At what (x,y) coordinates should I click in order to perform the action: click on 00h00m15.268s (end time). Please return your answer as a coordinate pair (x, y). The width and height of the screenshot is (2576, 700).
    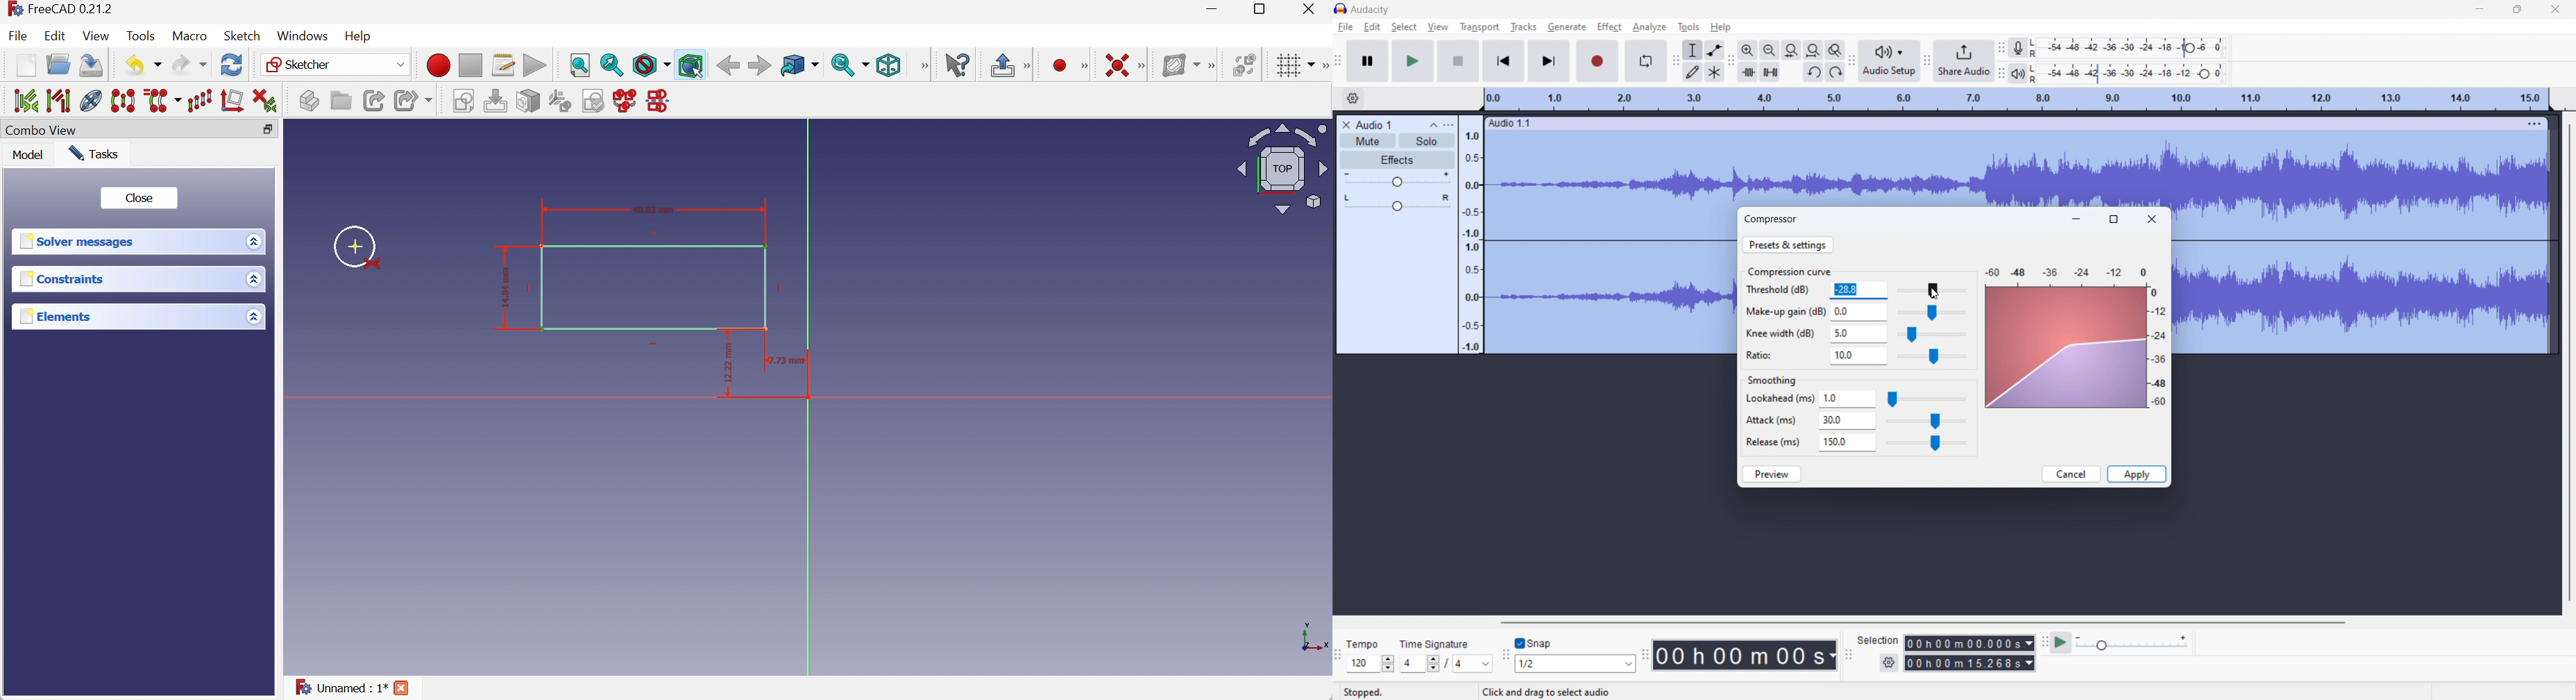
    Looking at the image, I should click on (1970, 663).